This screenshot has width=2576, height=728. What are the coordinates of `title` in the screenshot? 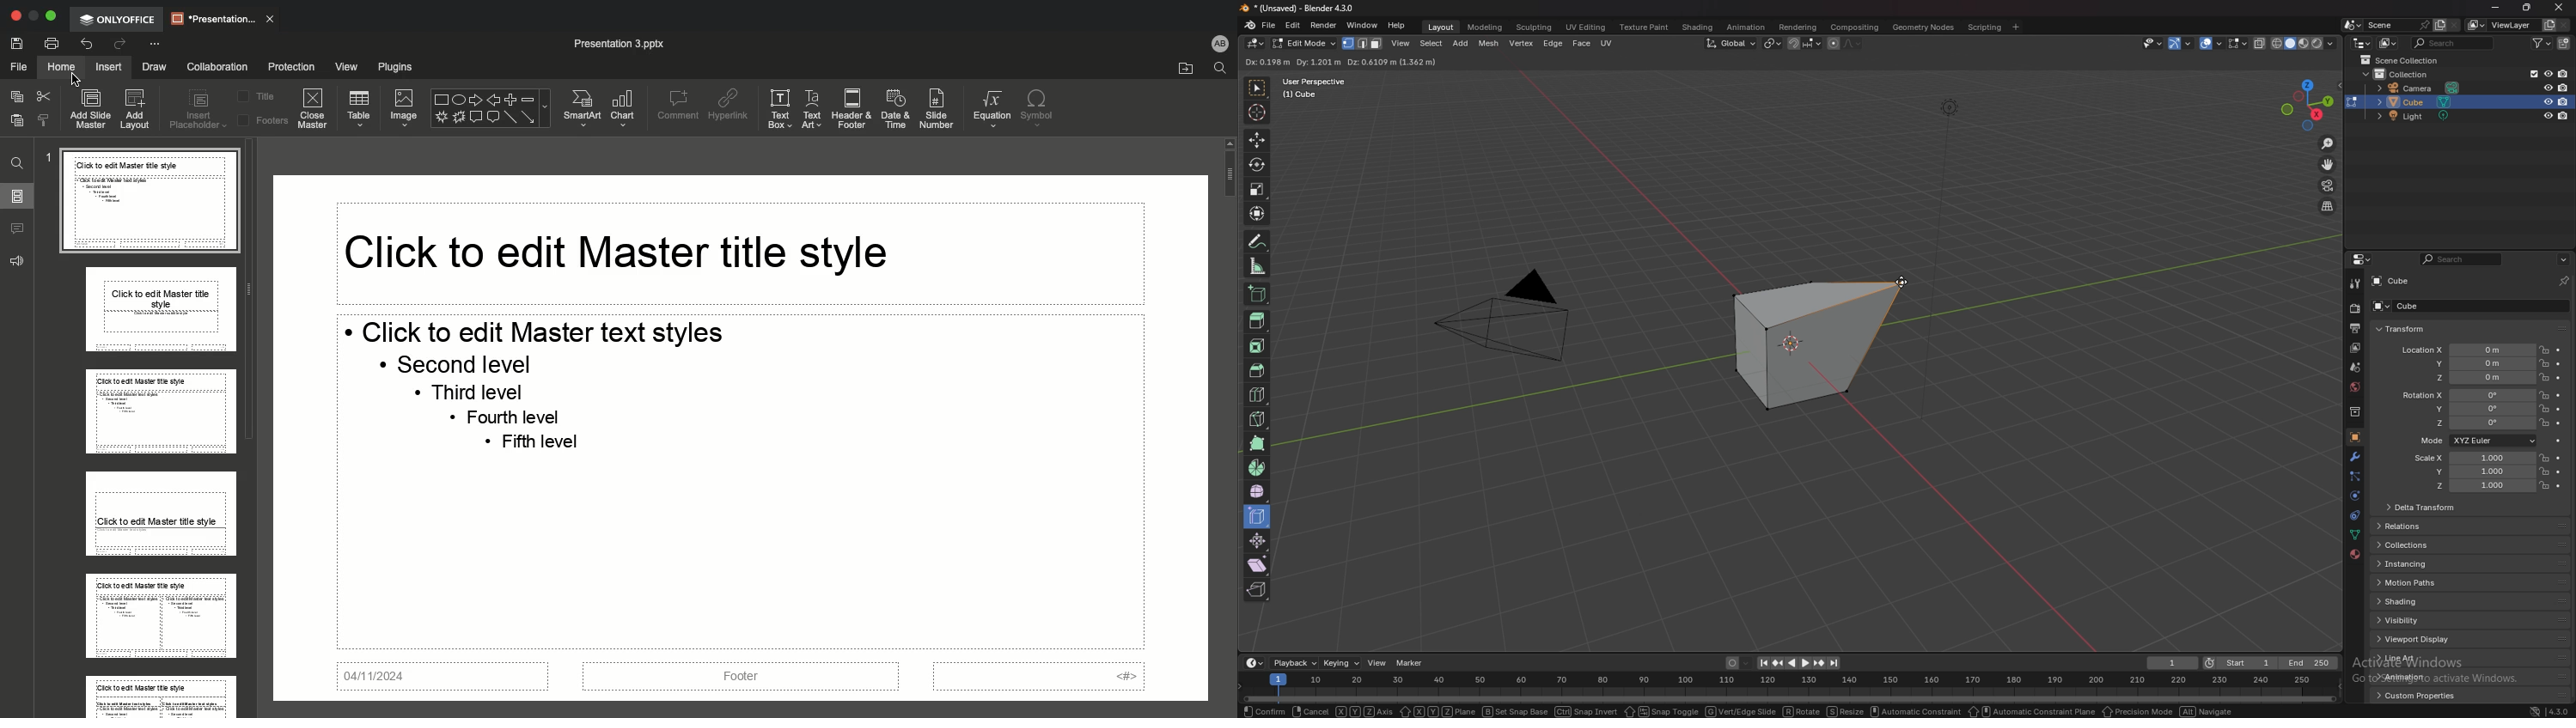 It's located at (1304, 8).